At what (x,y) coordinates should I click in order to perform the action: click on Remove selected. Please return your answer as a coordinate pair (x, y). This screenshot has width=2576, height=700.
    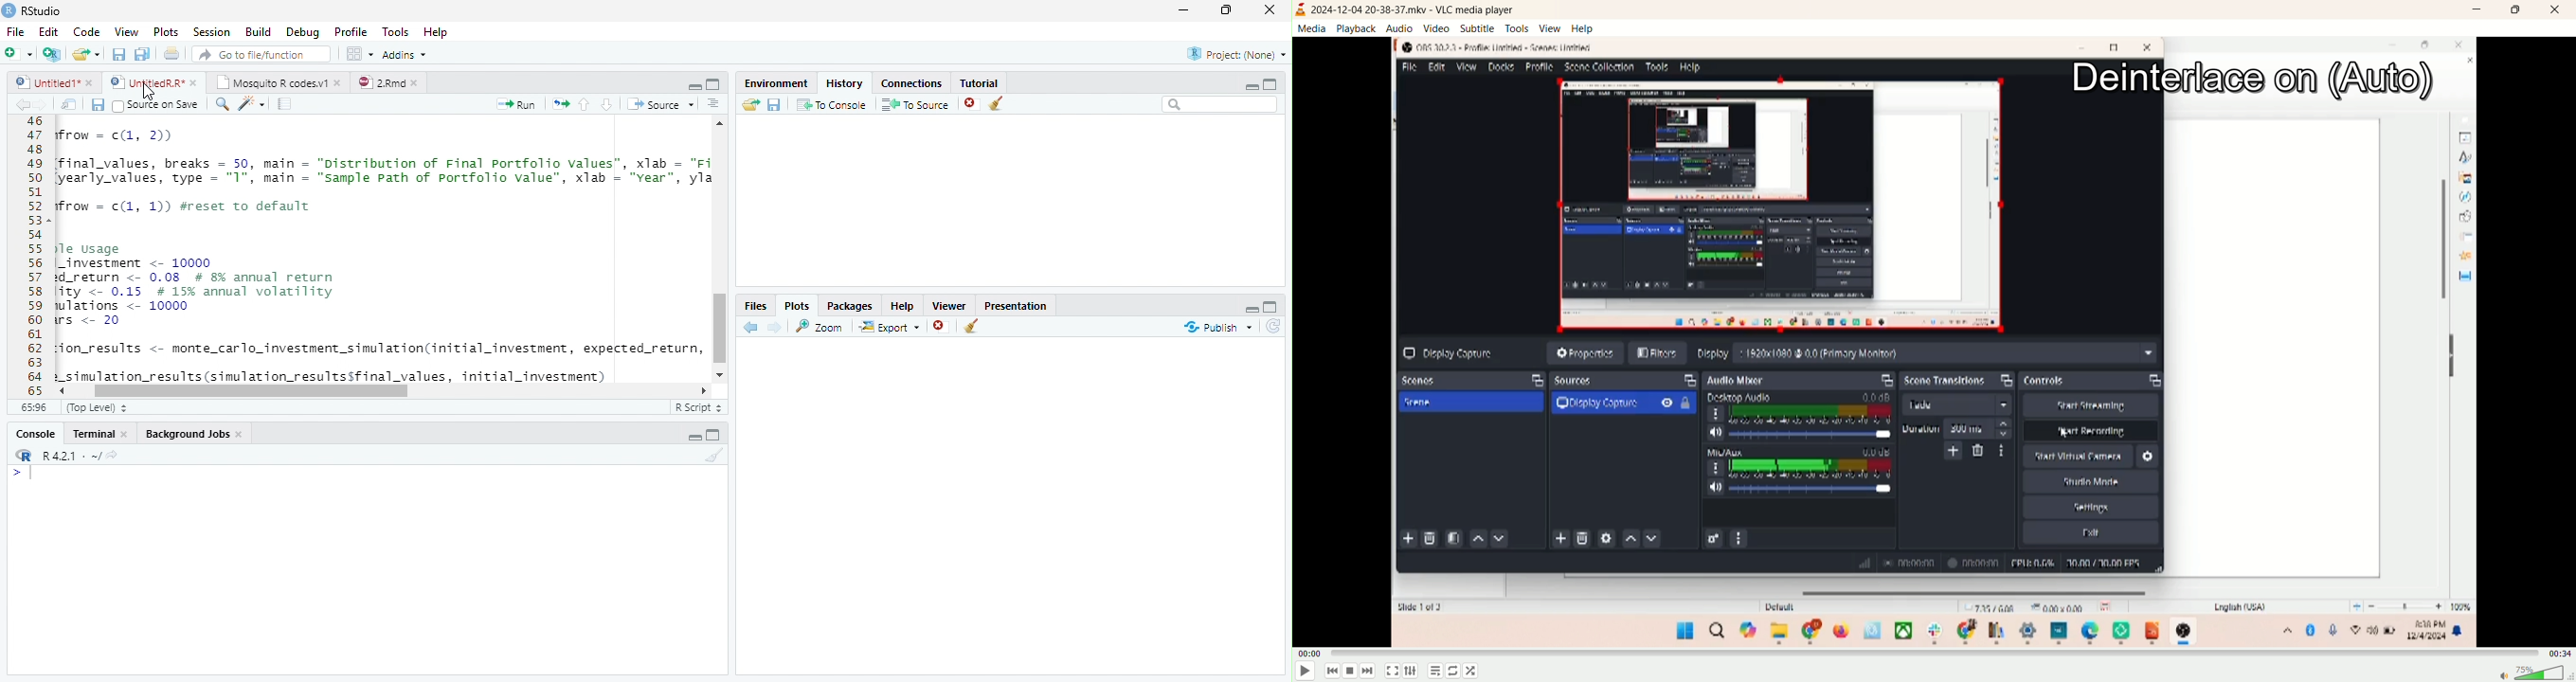
    Looking at the image, I should click on (943, 327).